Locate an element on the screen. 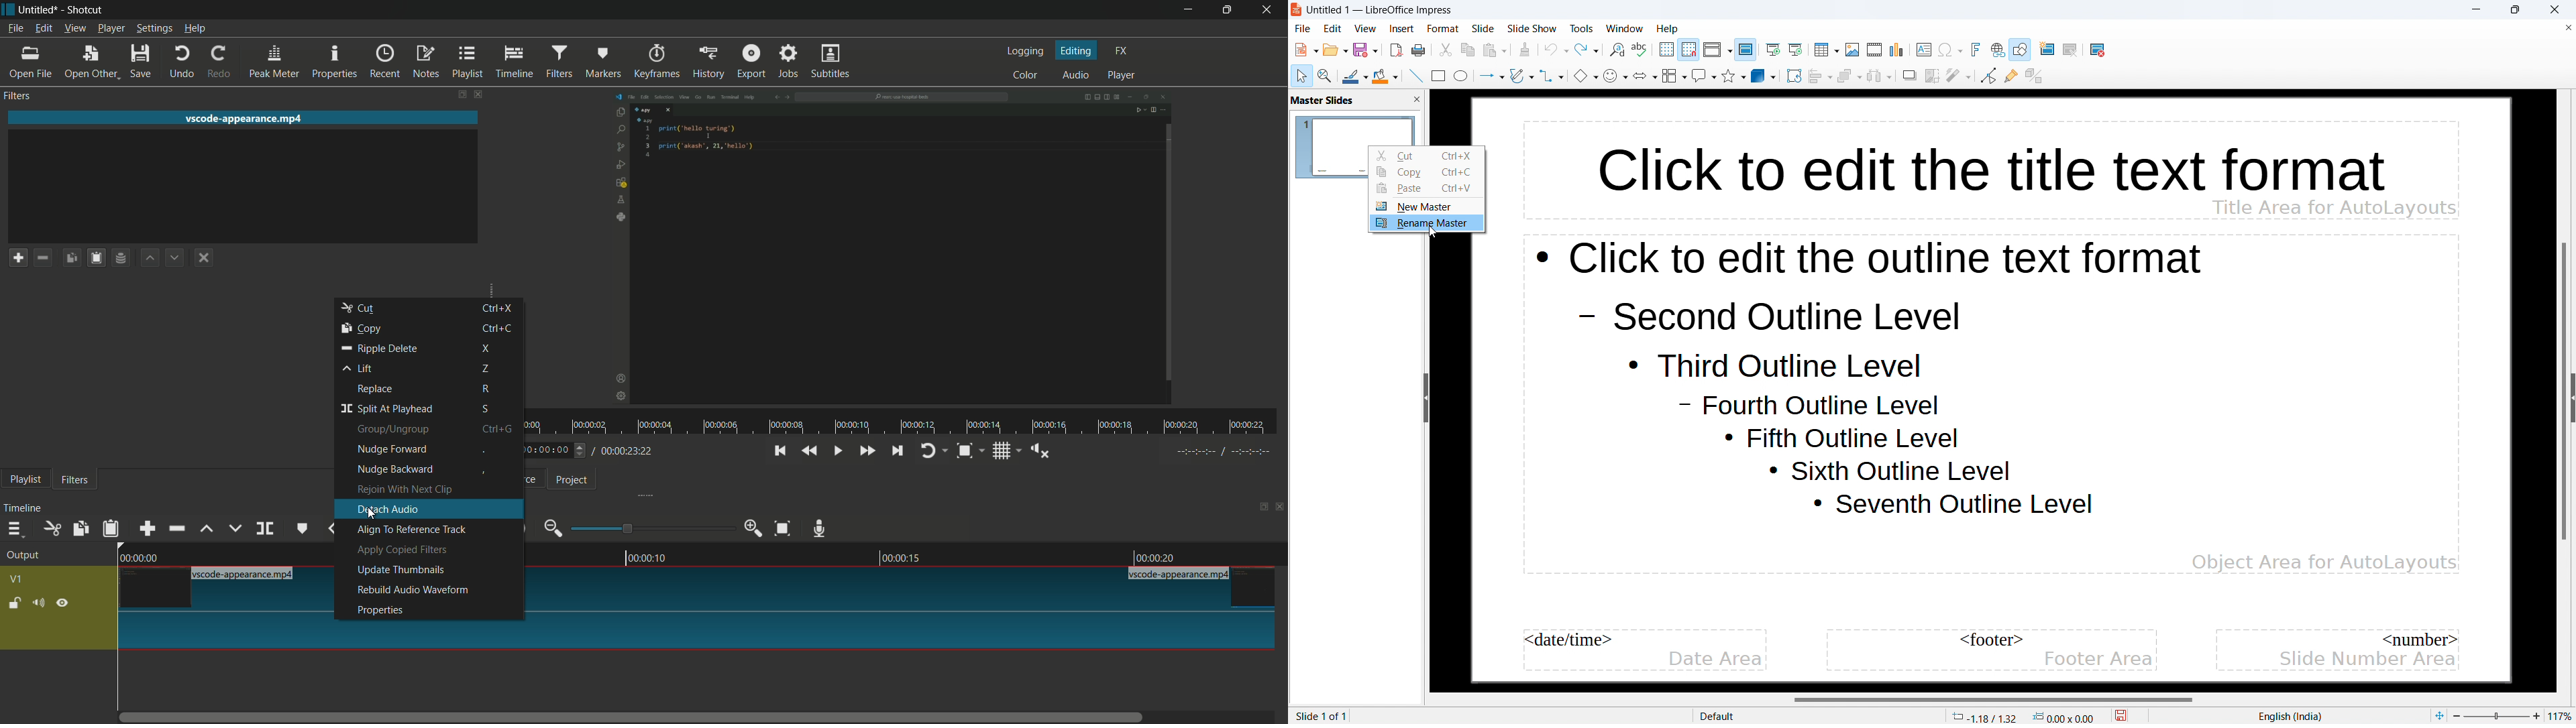  open is located at coordinates (1336, 50).